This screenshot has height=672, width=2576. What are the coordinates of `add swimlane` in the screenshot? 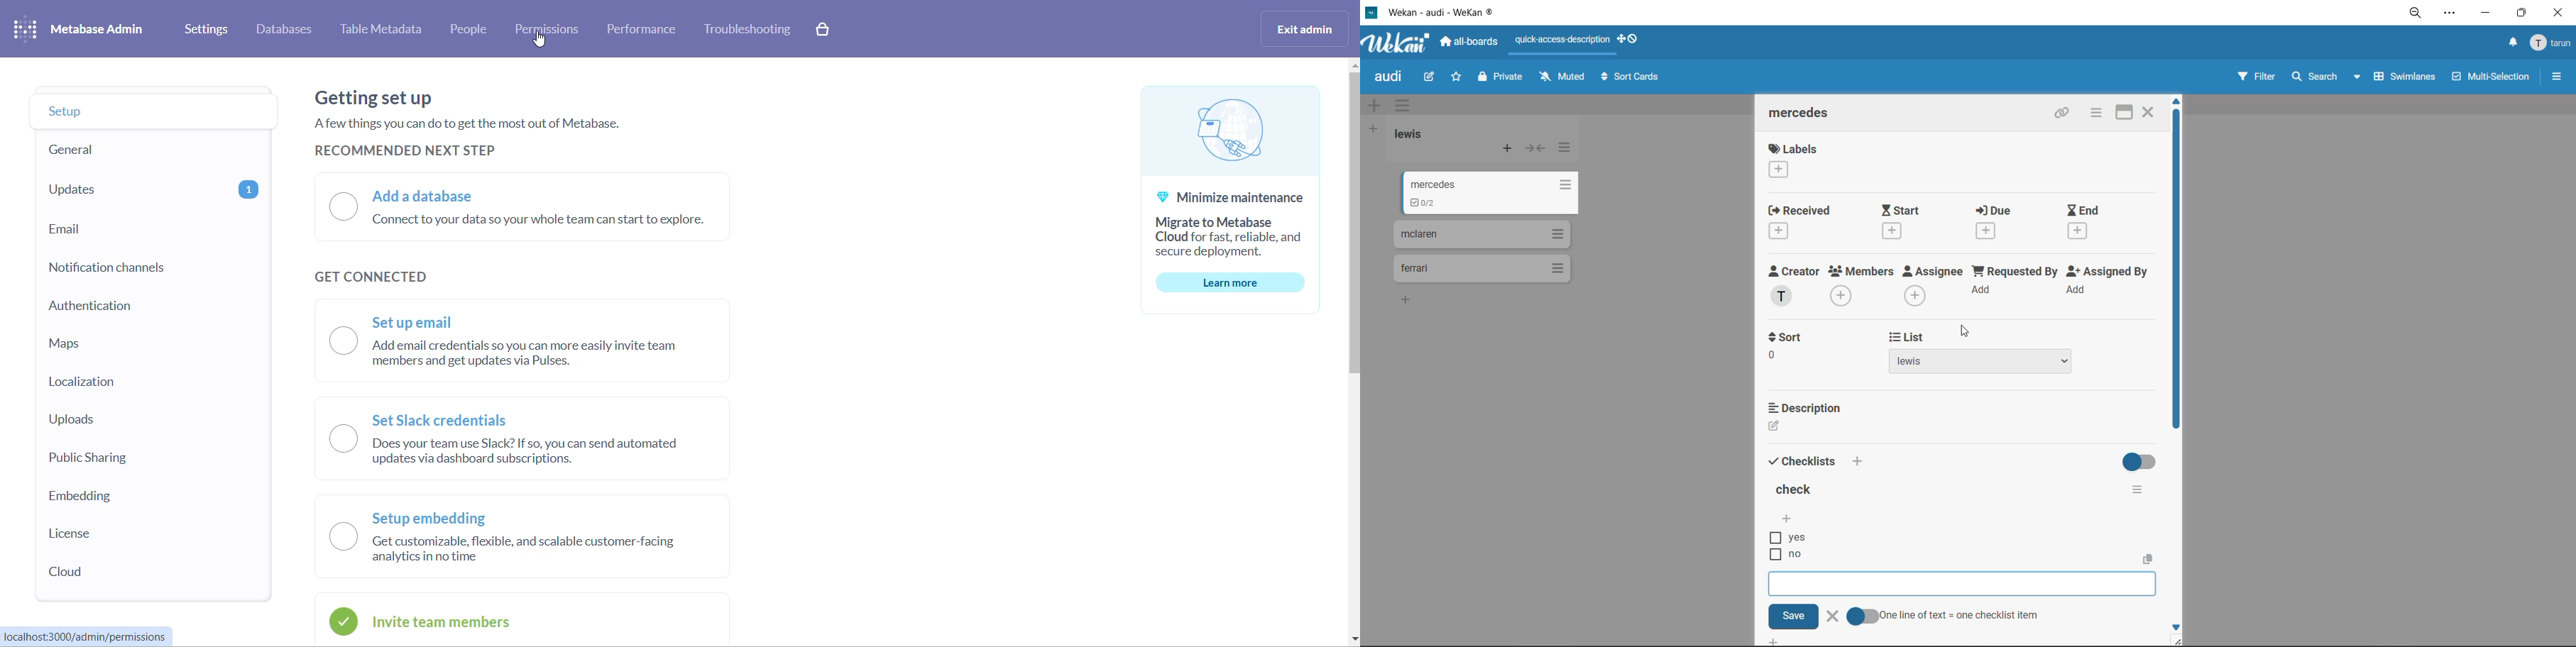 It's located at (1374, 106).